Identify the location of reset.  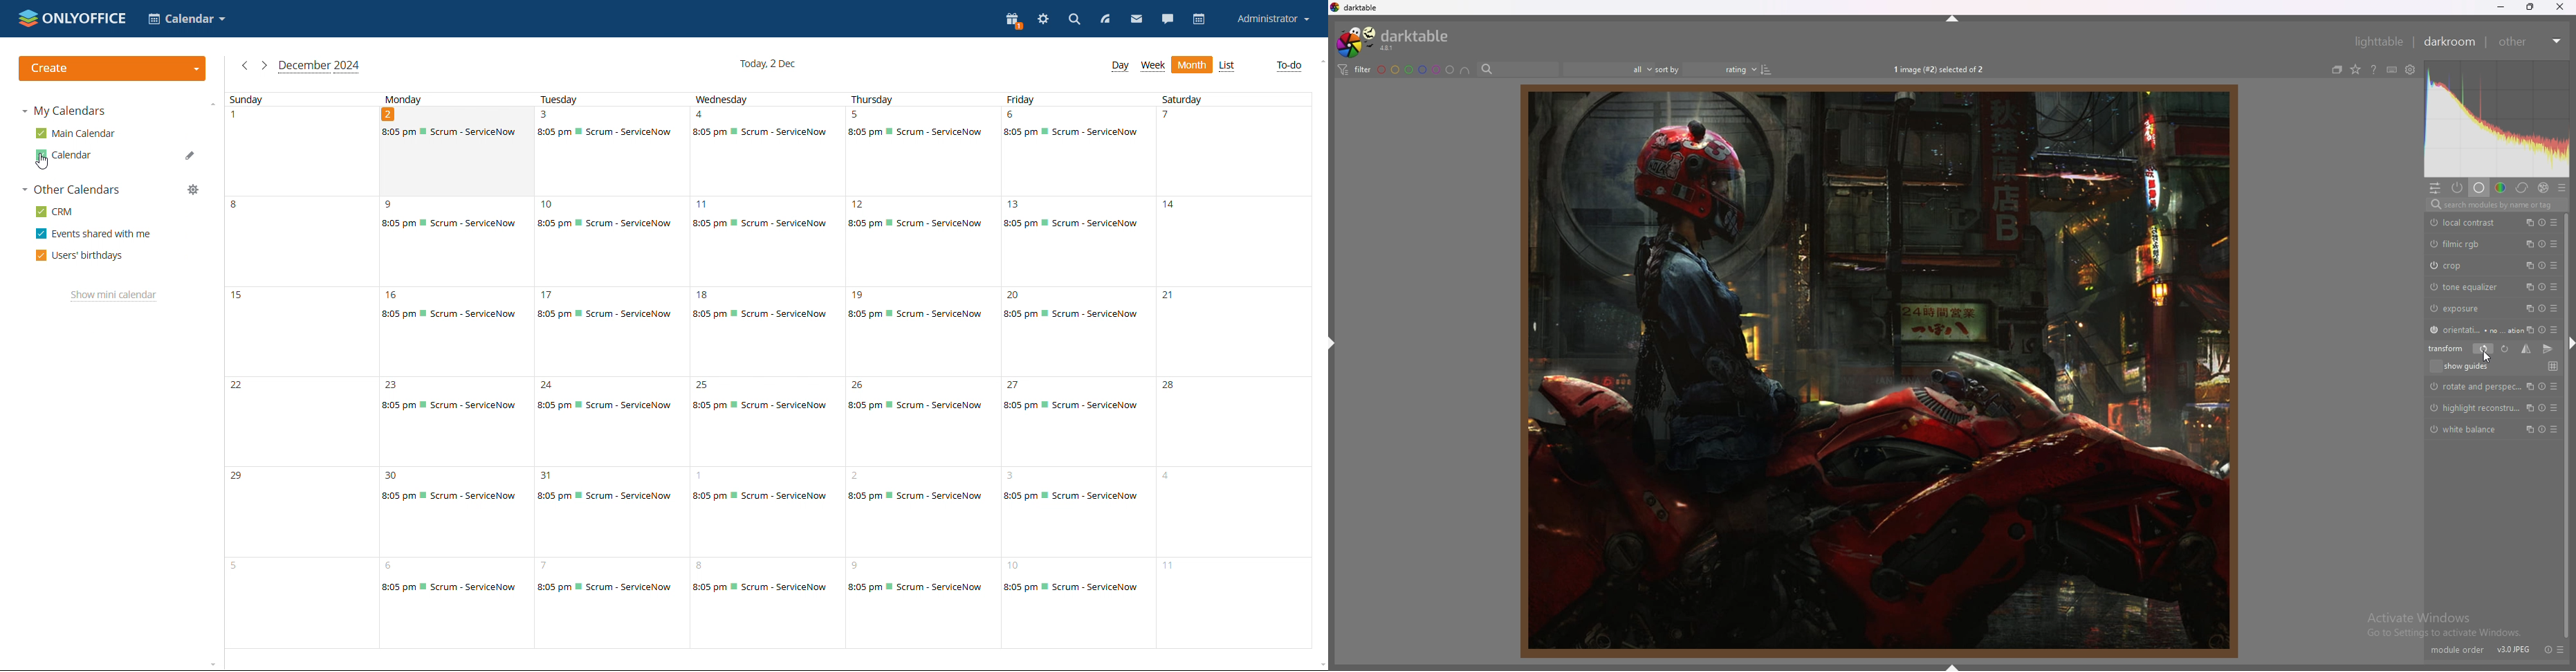
(2546, 649).